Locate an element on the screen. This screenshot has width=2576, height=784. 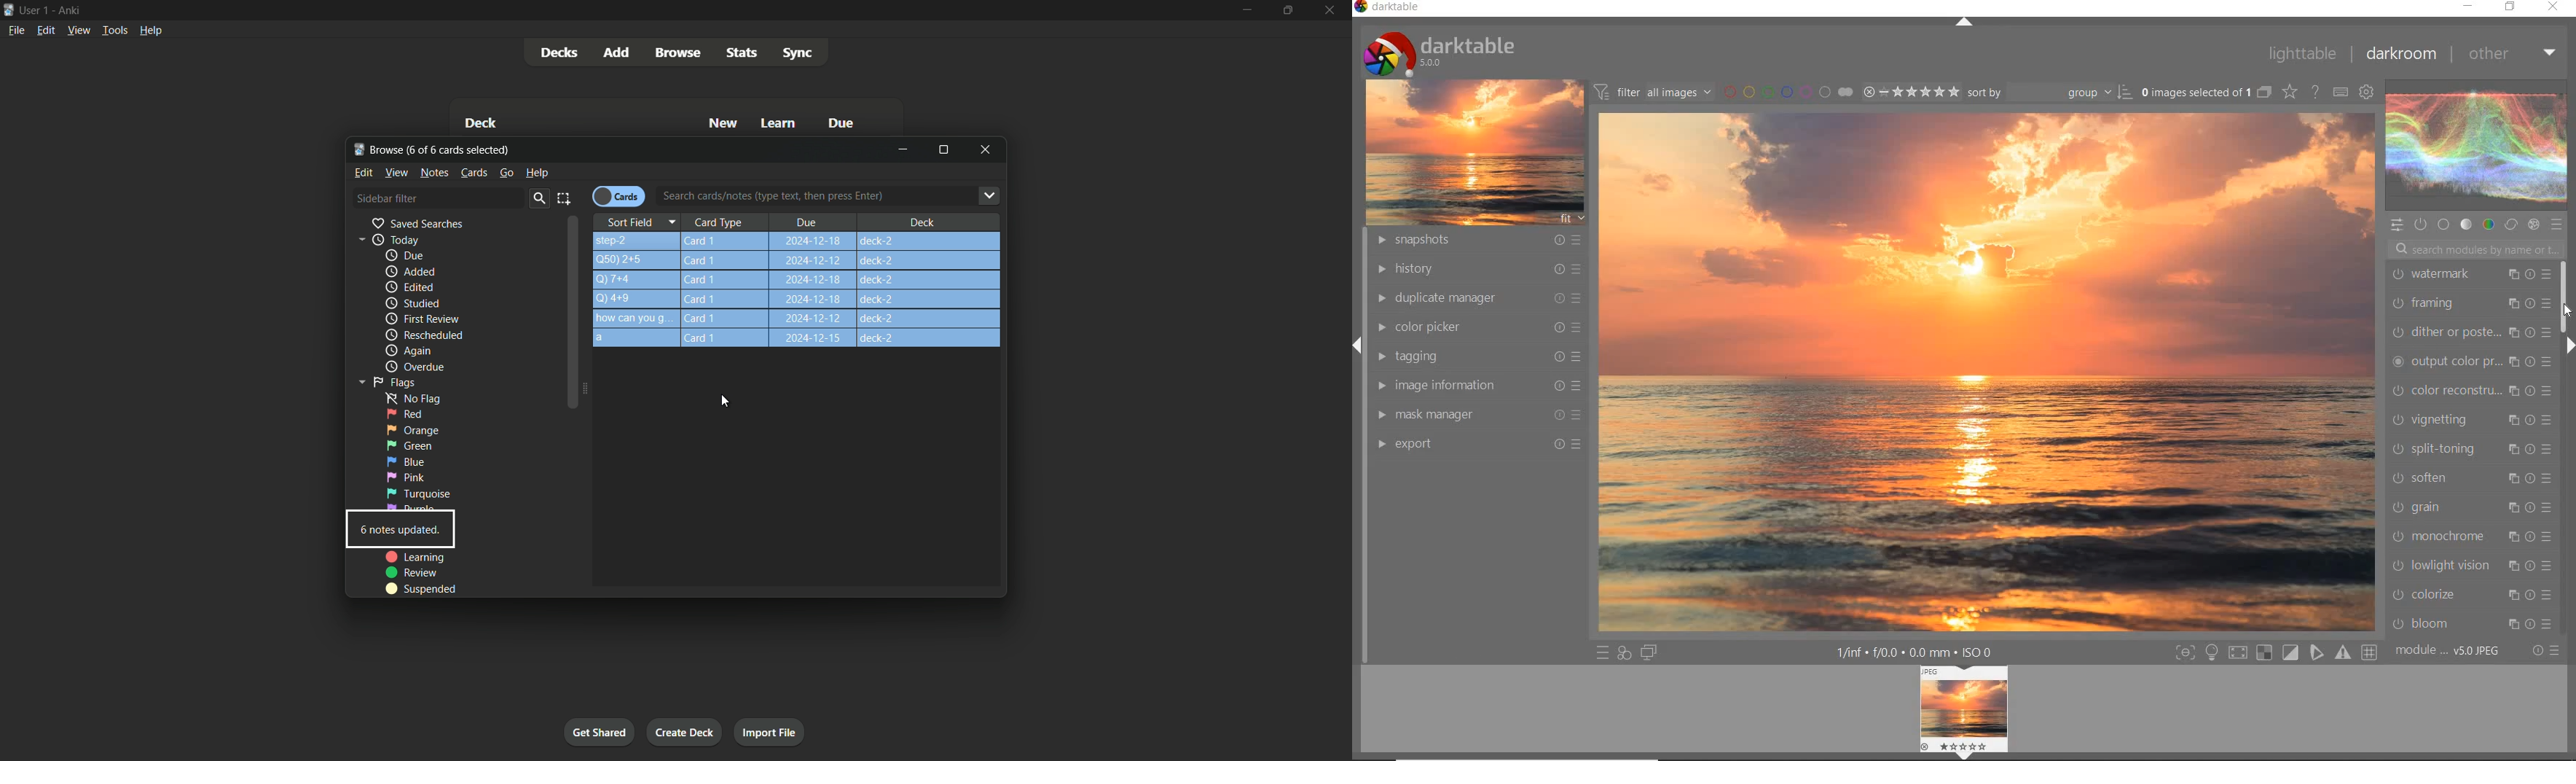
EFFECT is located at coordinates (2533, 225).